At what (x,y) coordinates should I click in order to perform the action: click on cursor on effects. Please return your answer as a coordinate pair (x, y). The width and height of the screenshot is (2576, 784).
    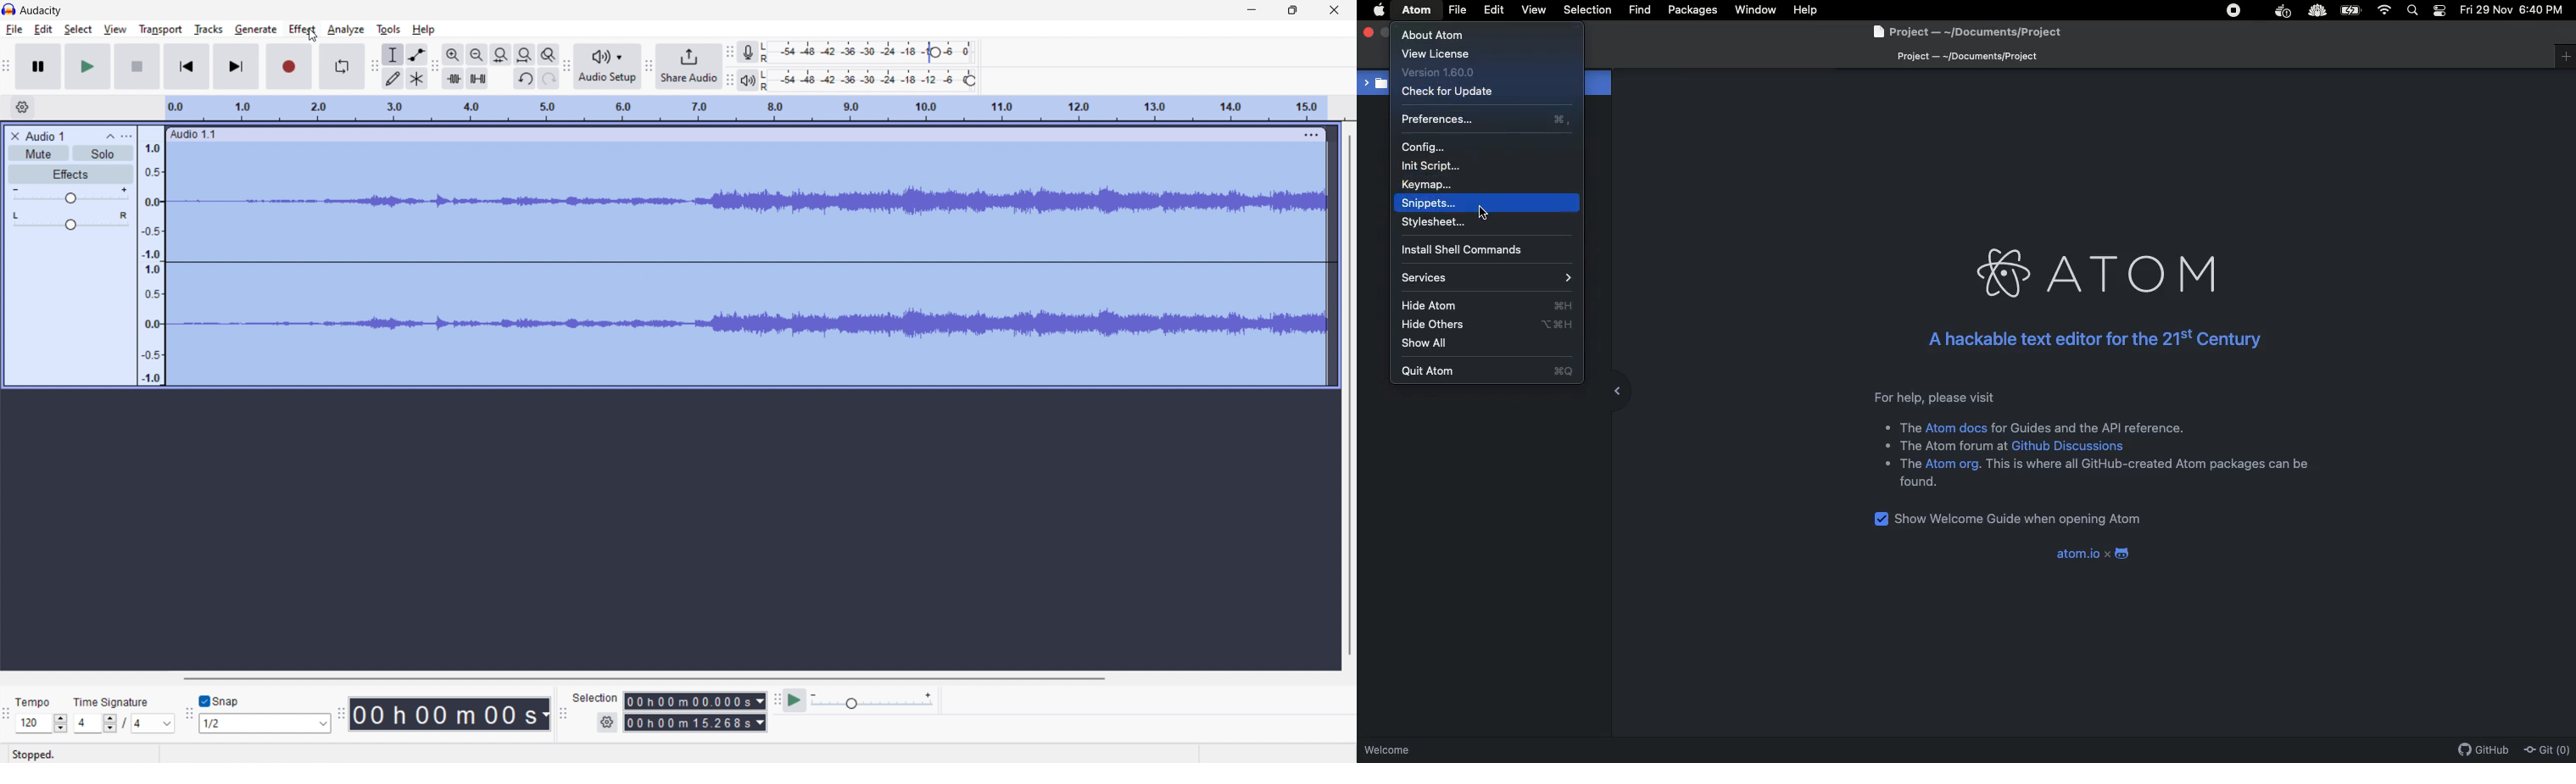
    Looking at the image, I should click on (312, 36).